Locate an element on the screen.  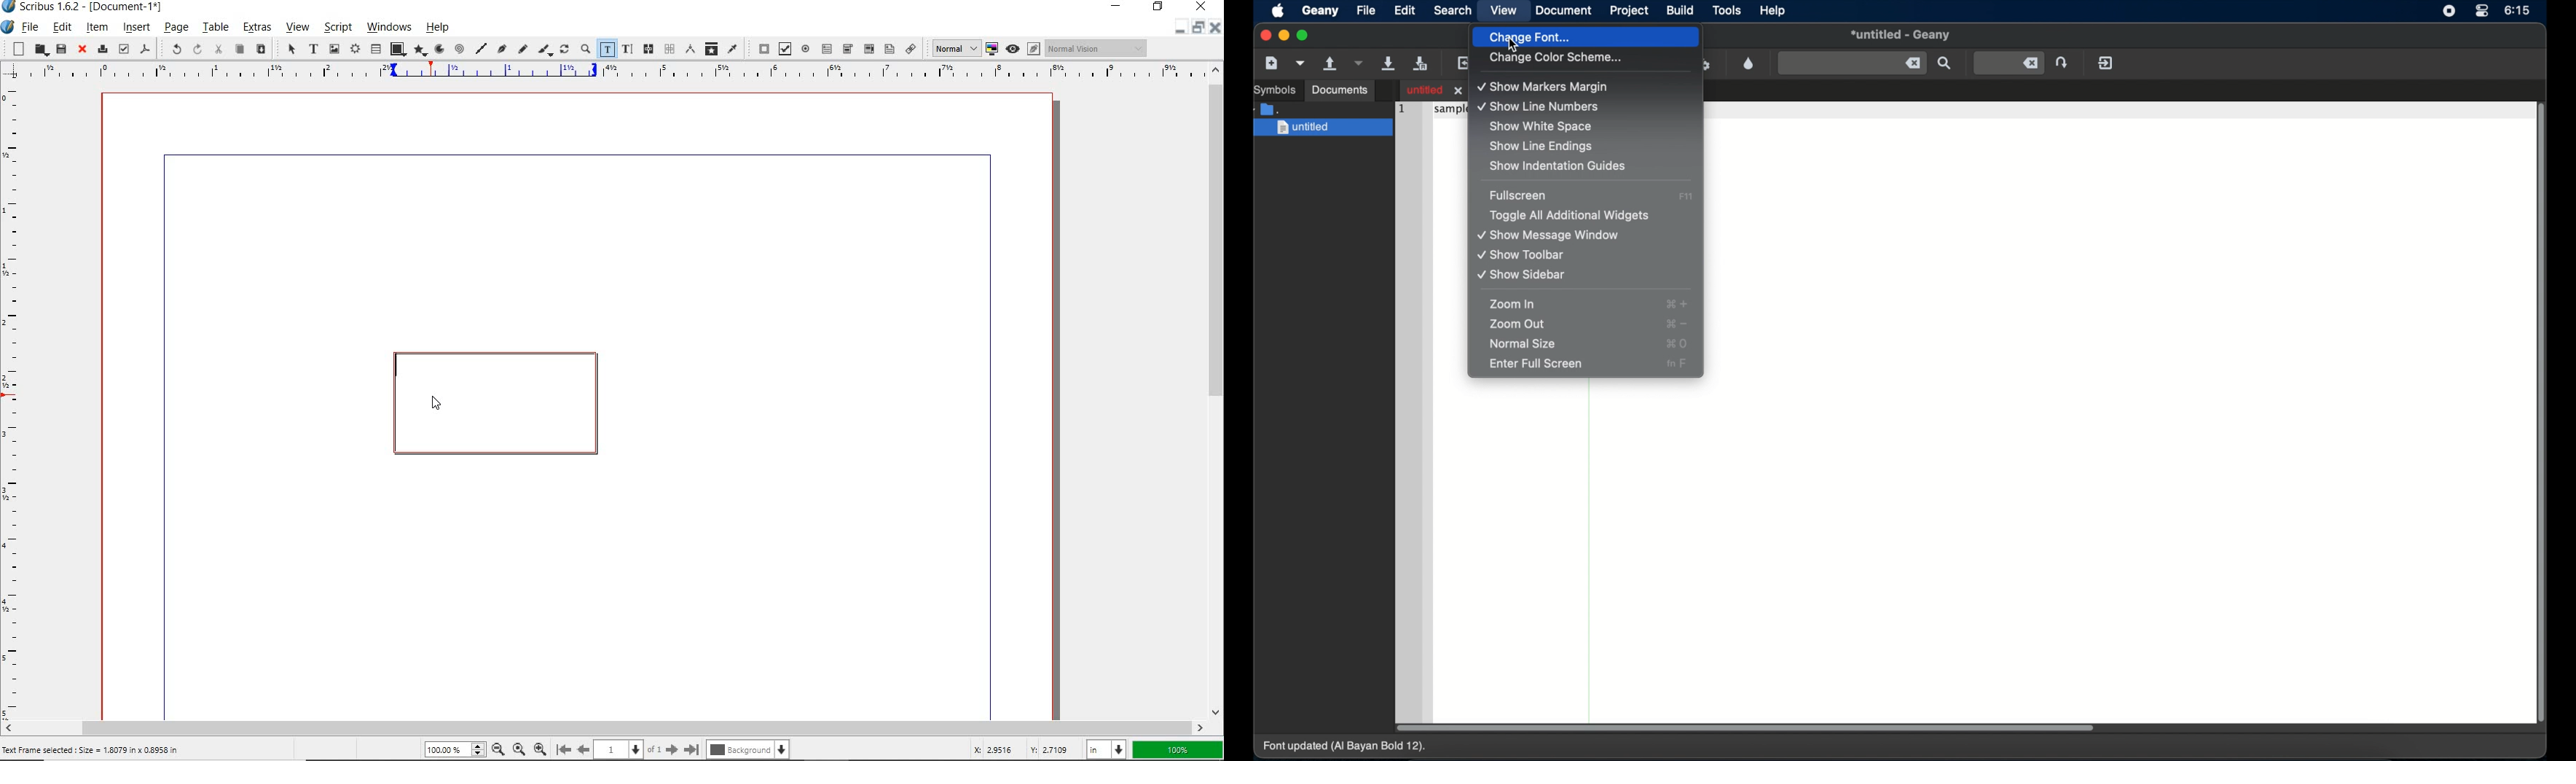
edit is located at coordinates (60, 28).